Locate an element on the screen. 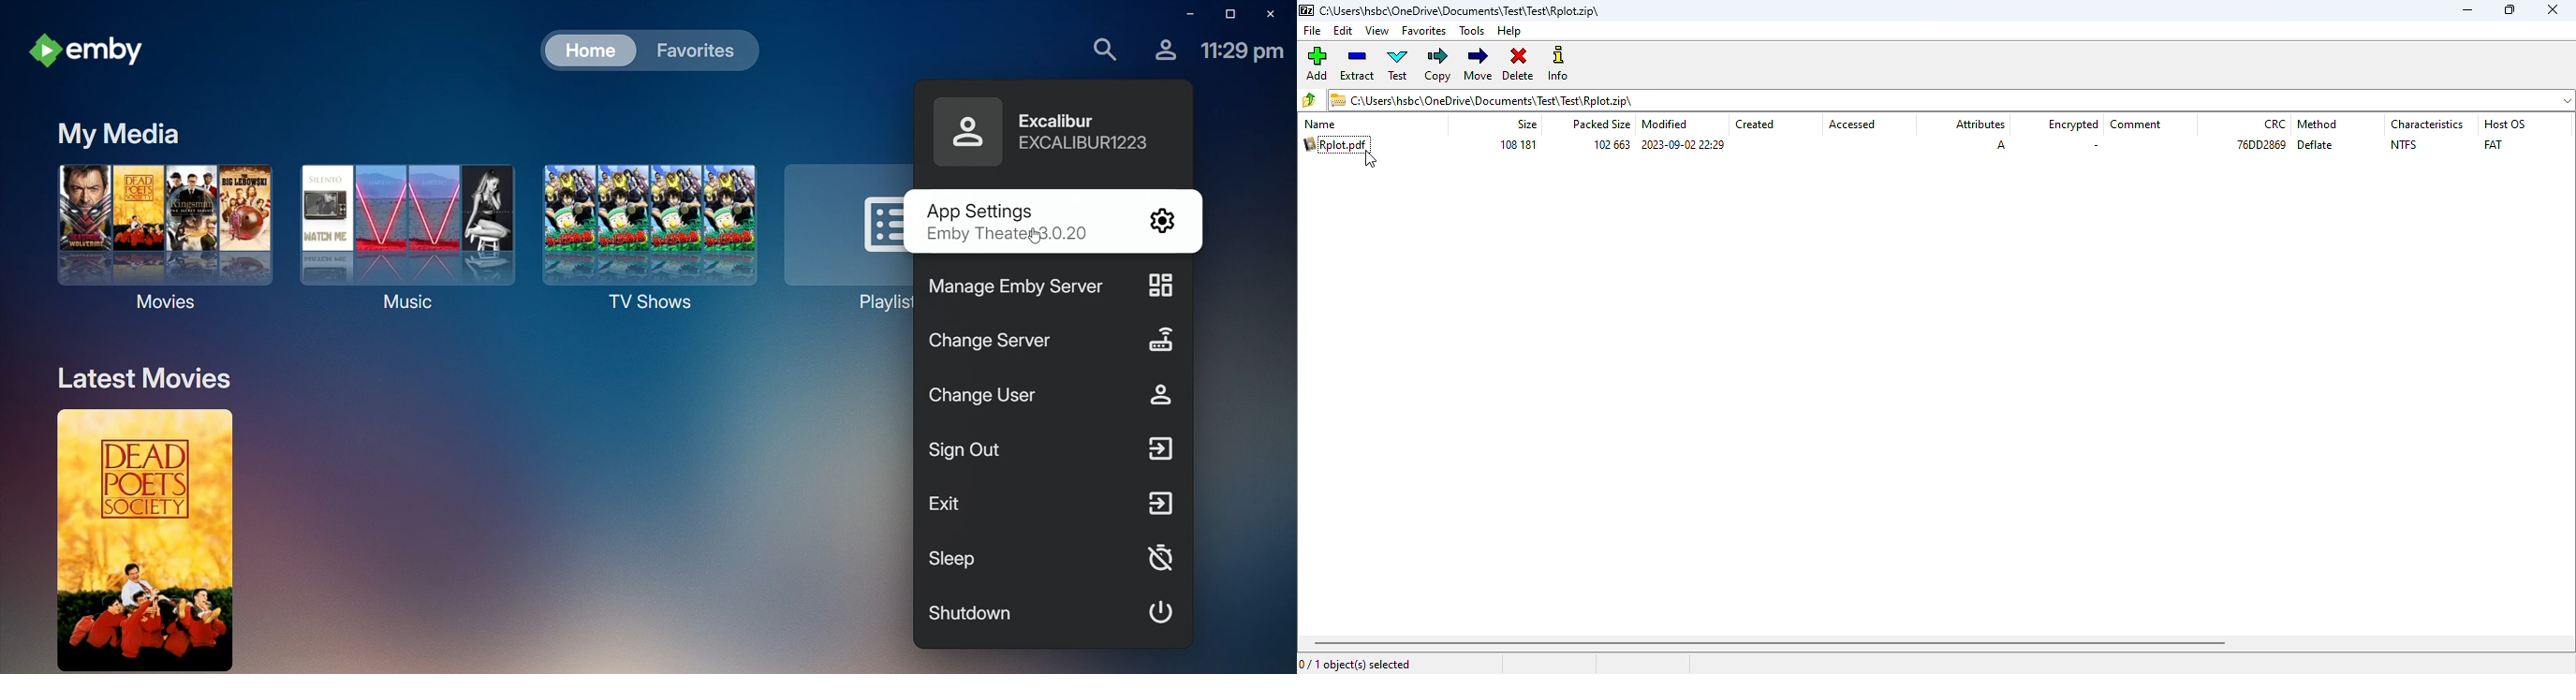 Image resolution: width=2576 pixels, height=700 pixels. method is located at coordinates (2318, 125).